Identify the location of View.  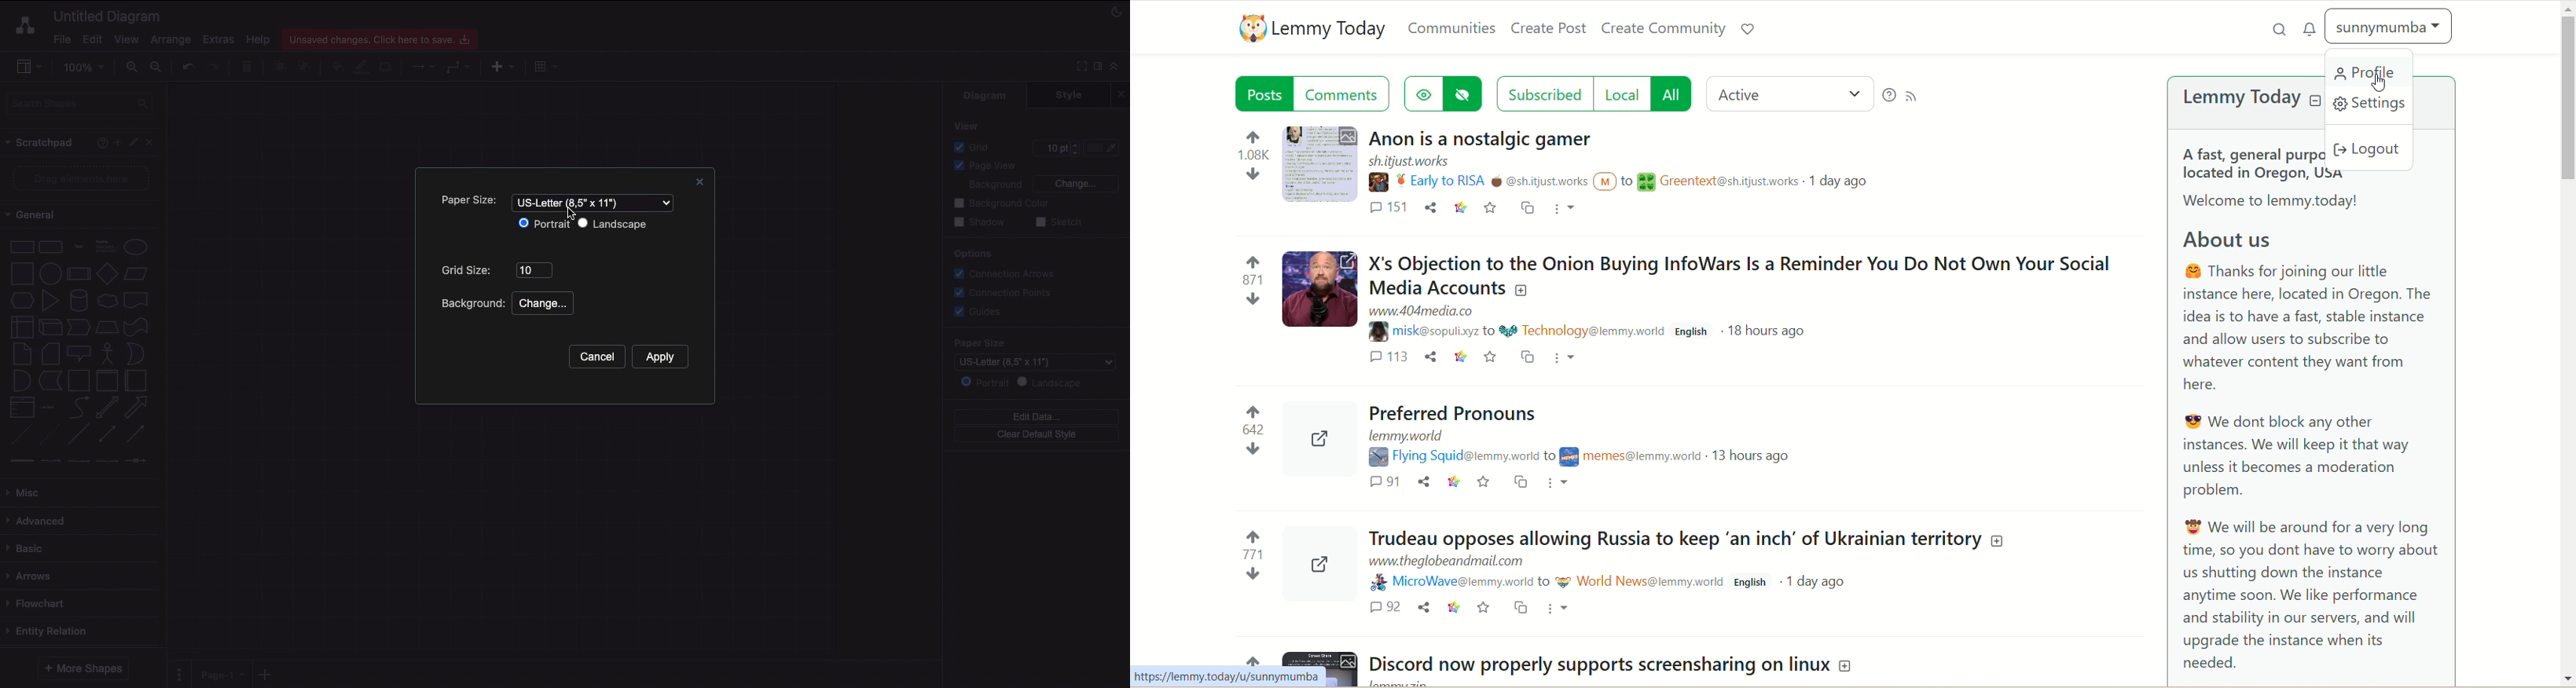
(127, 37).